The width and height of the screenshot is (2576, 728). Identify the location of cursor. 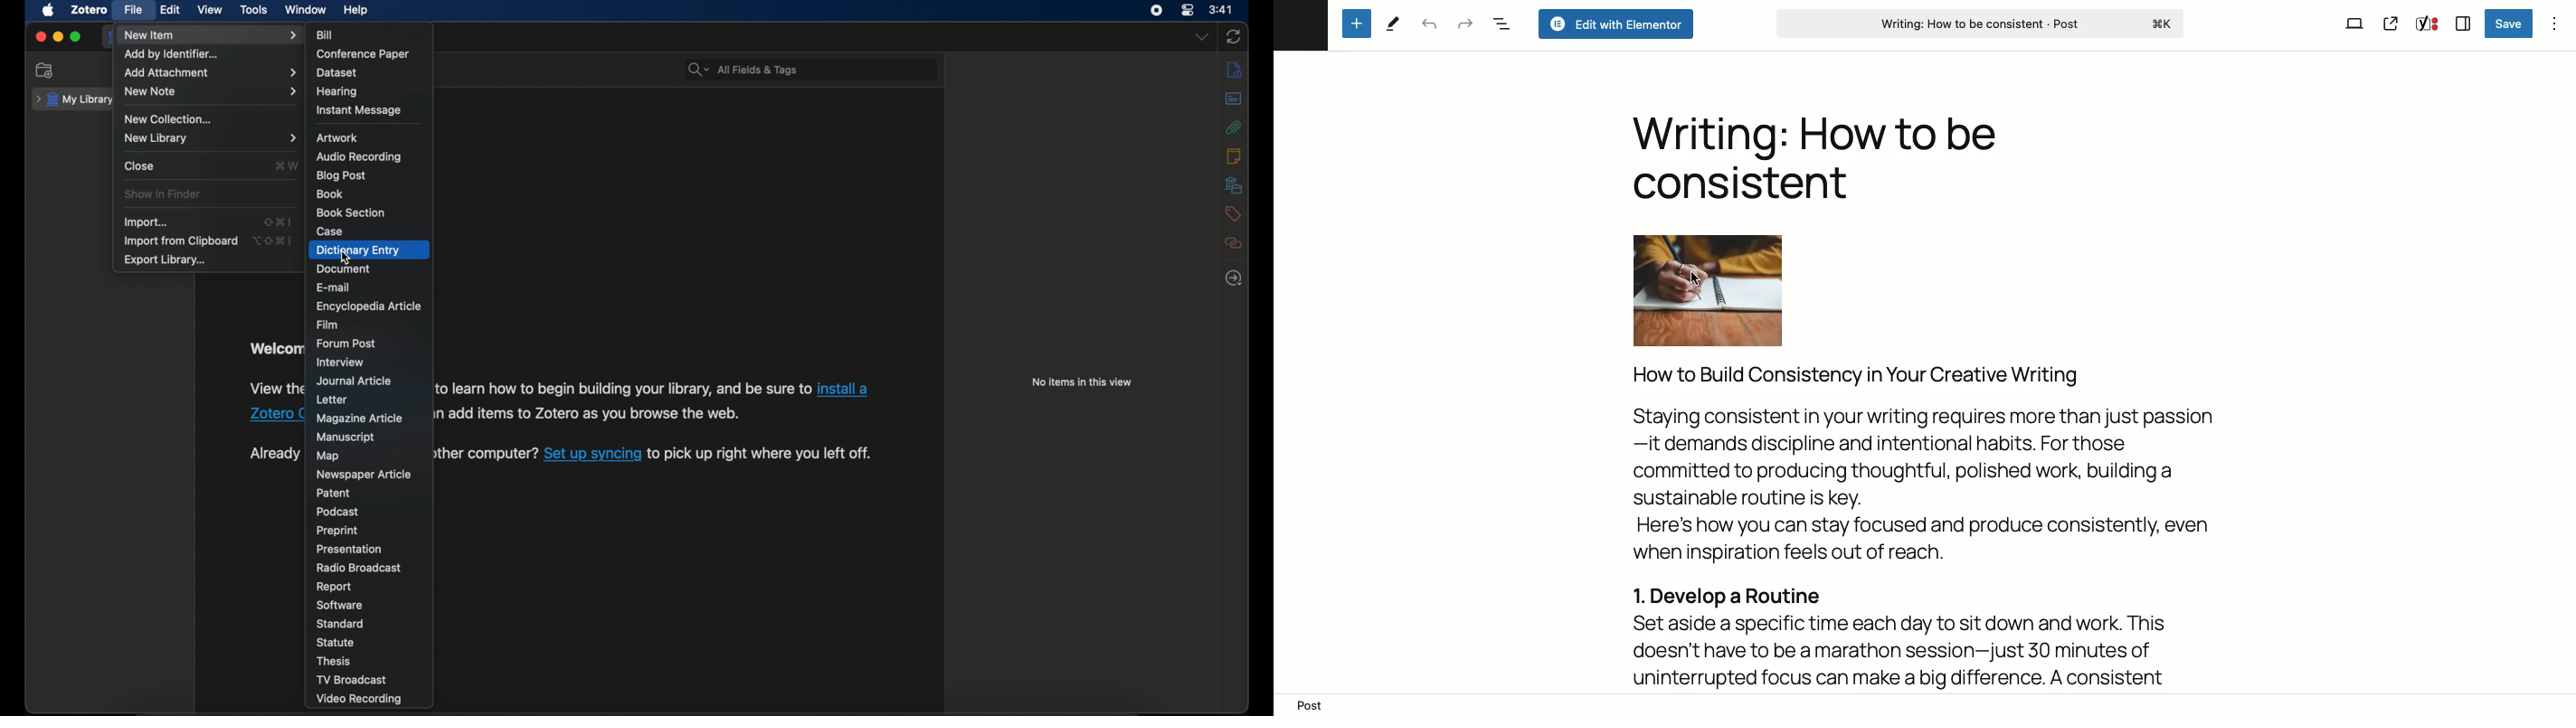
(1692, 278).